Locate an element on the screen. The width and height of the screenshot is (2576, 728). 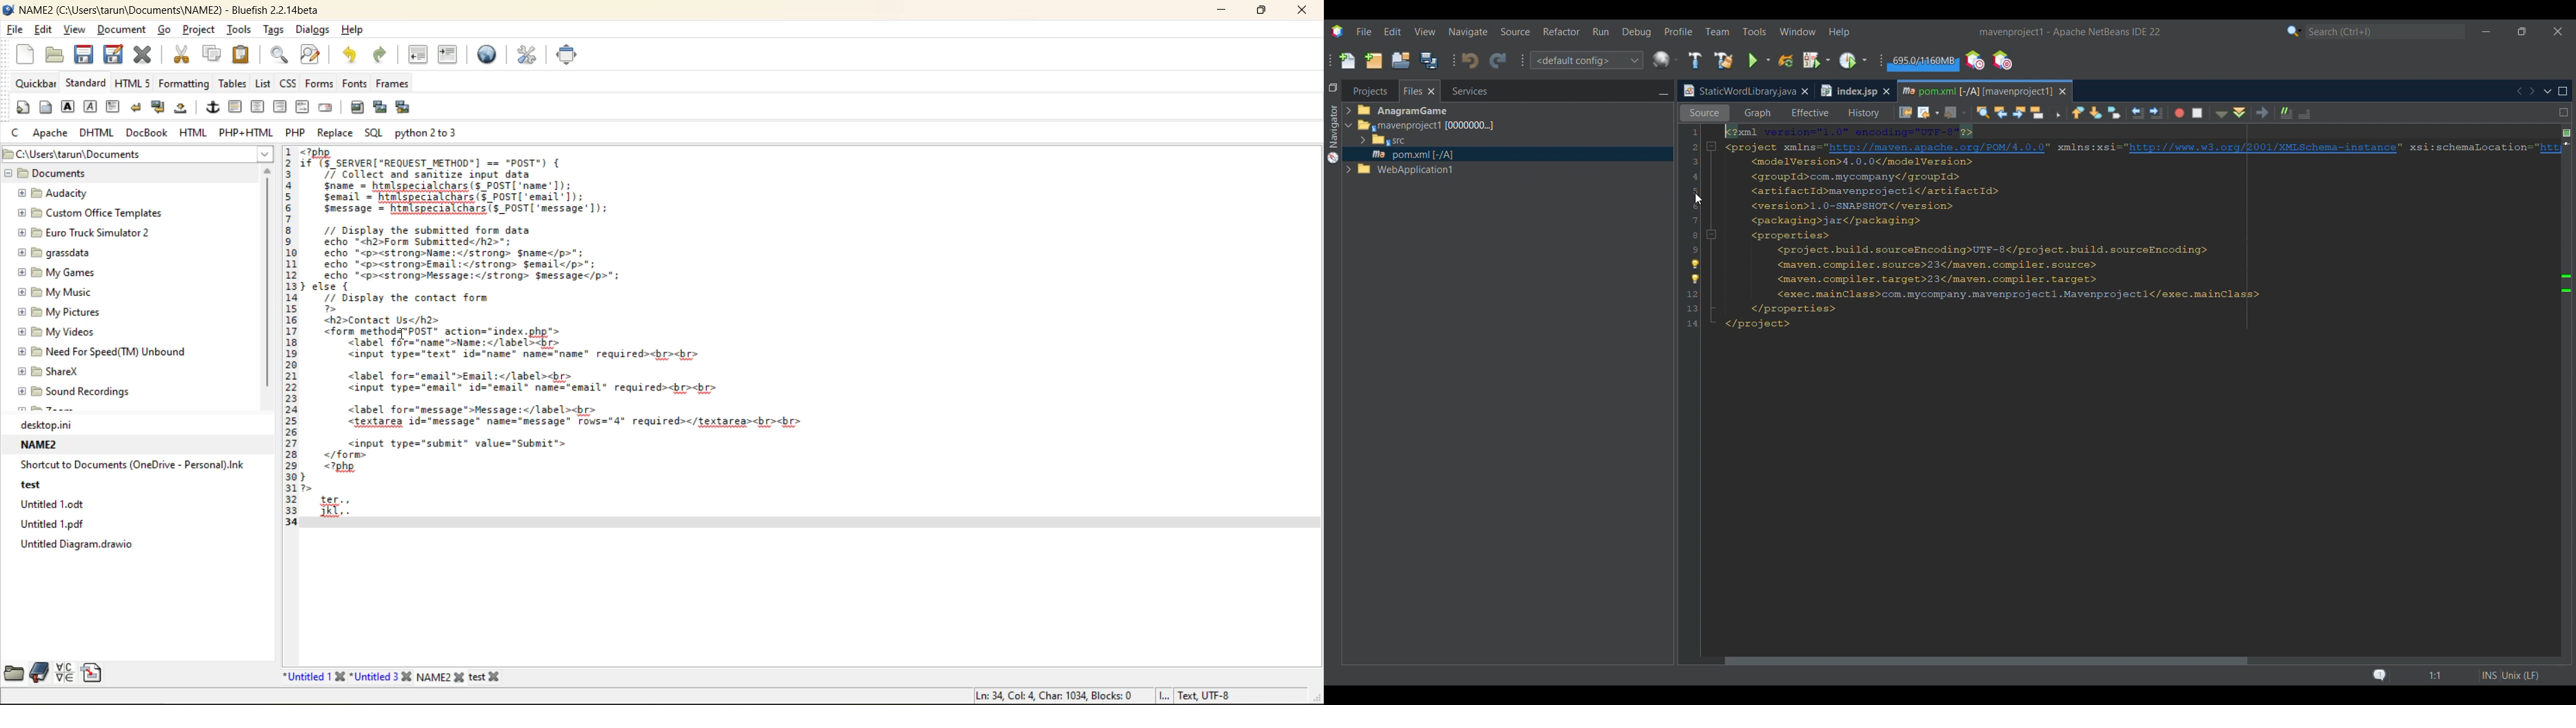
my videos is located at coordinates (65, 334).